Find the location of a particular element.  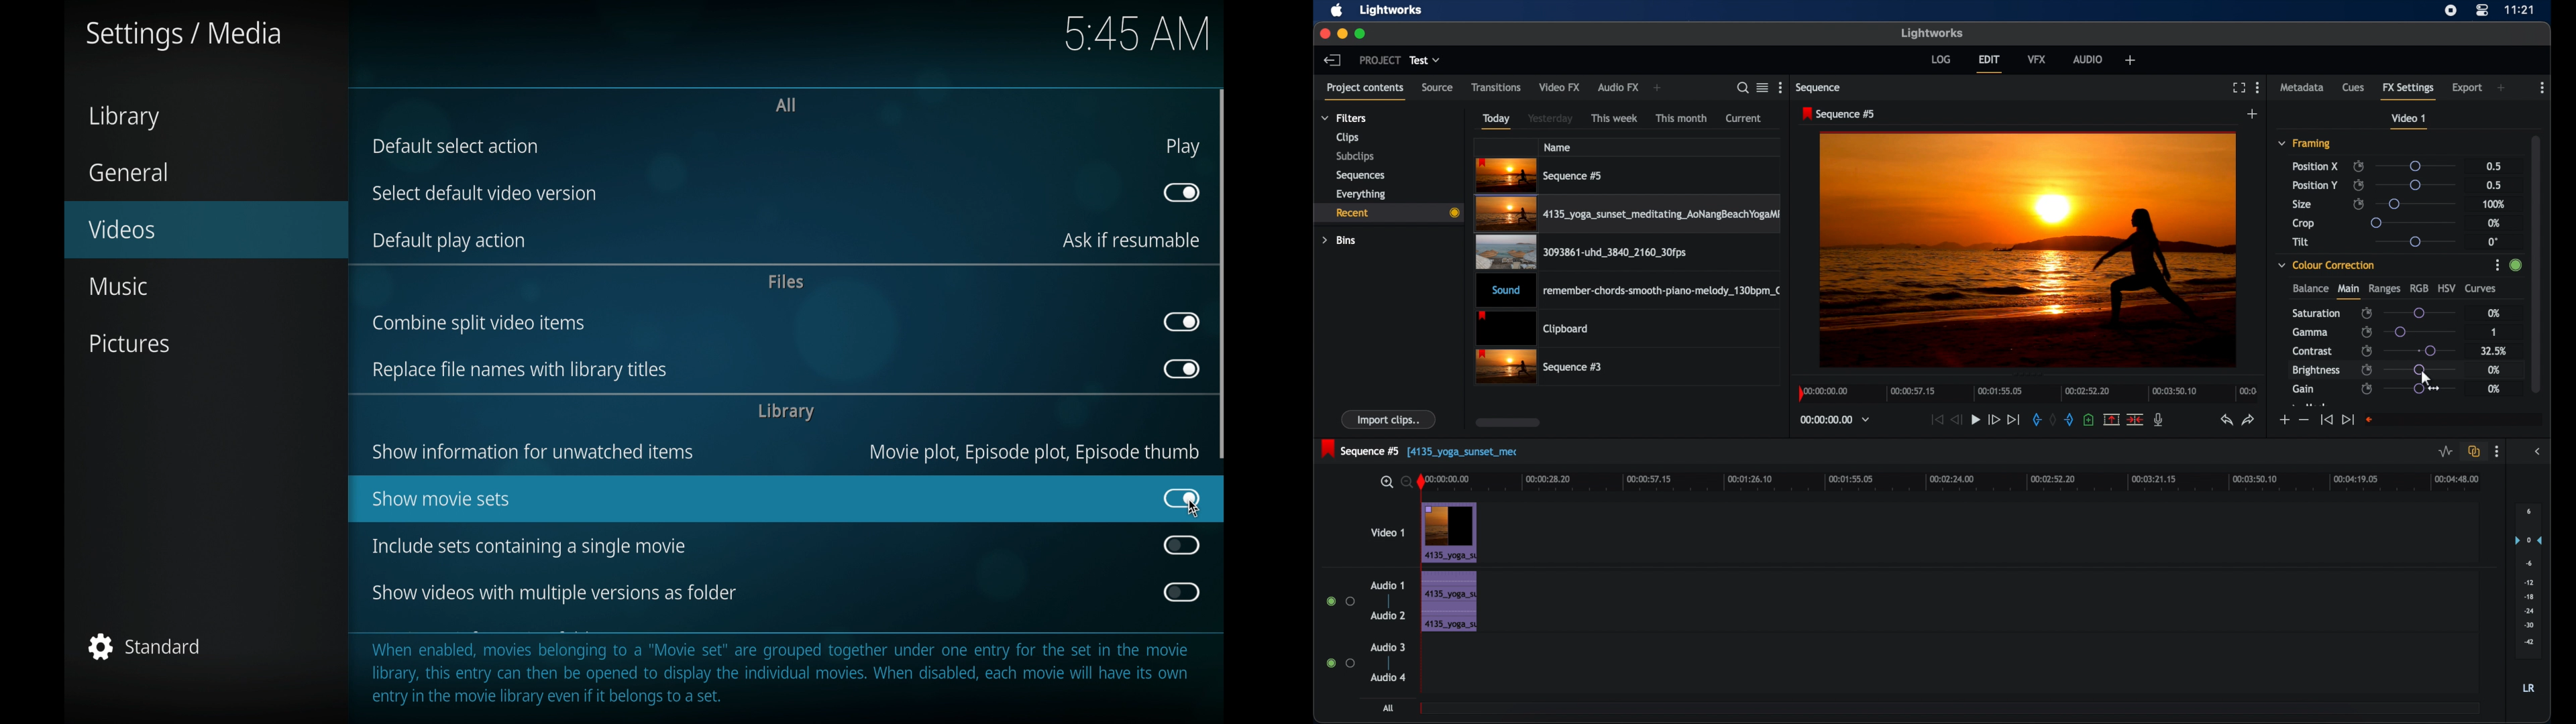

scroll box is located at coordinates (1223, 274).